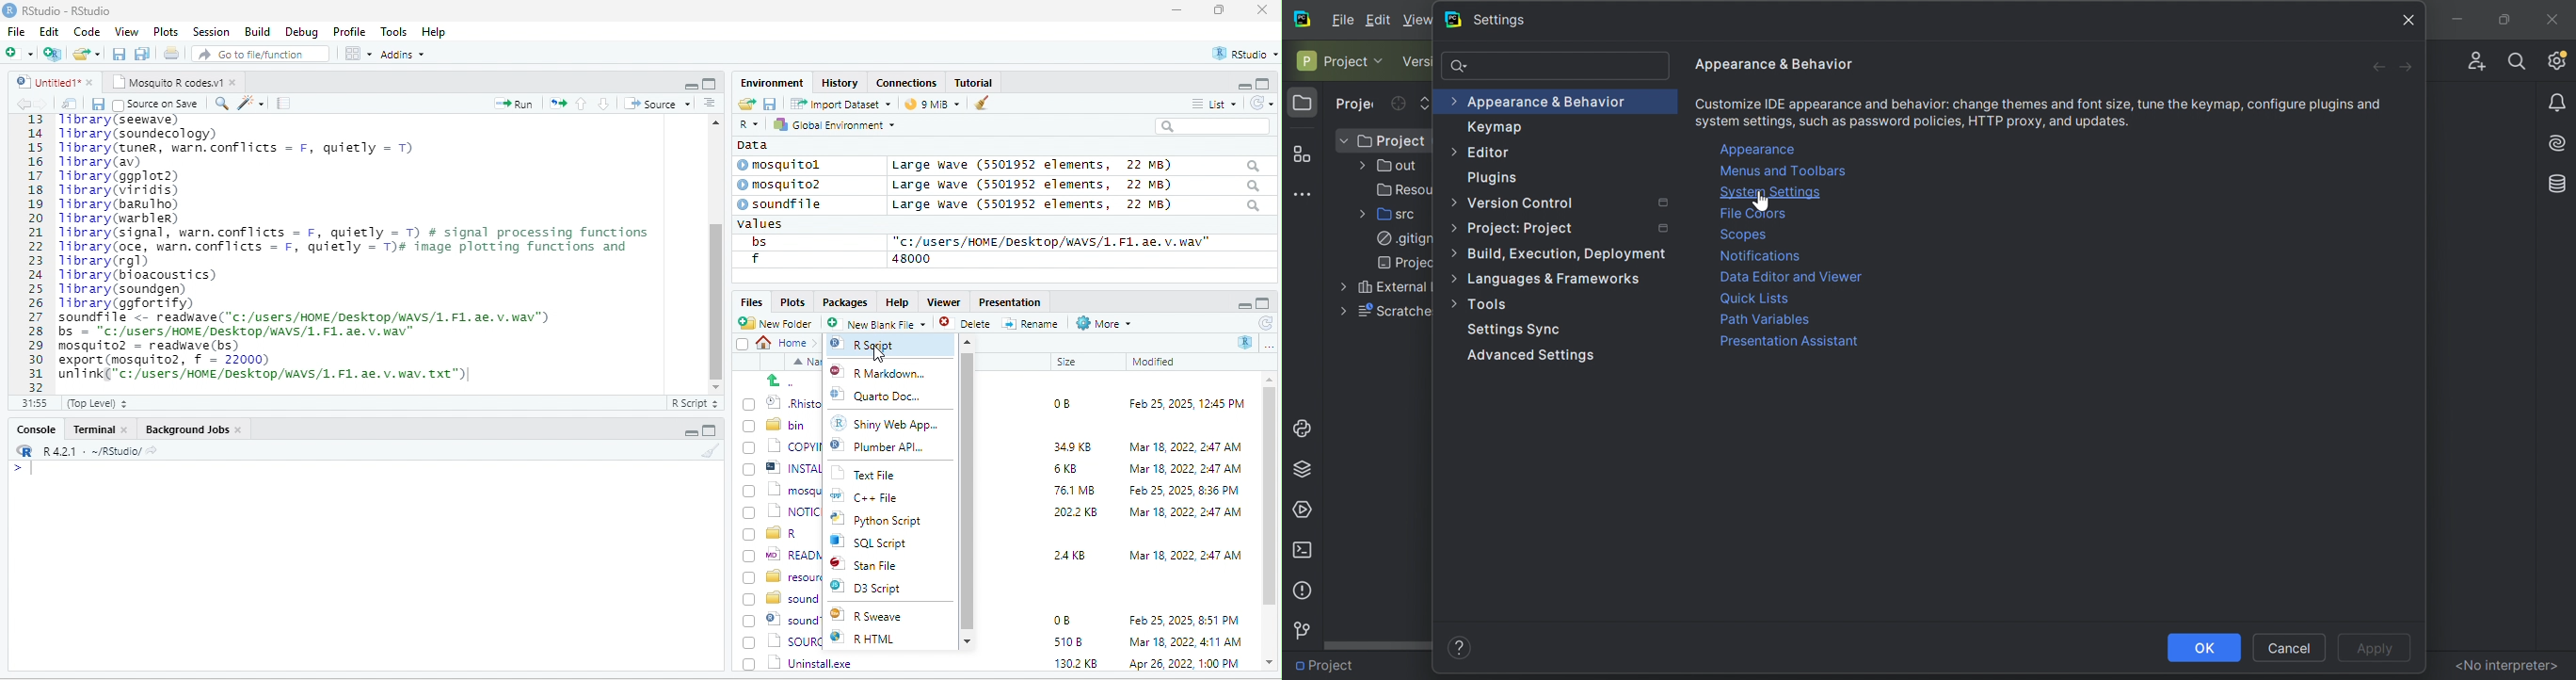 The width and height of the screenshot is (2576, 700). Describe the element at coordinates (1066, 469) in the screenshot. I see `6KB` at that location.